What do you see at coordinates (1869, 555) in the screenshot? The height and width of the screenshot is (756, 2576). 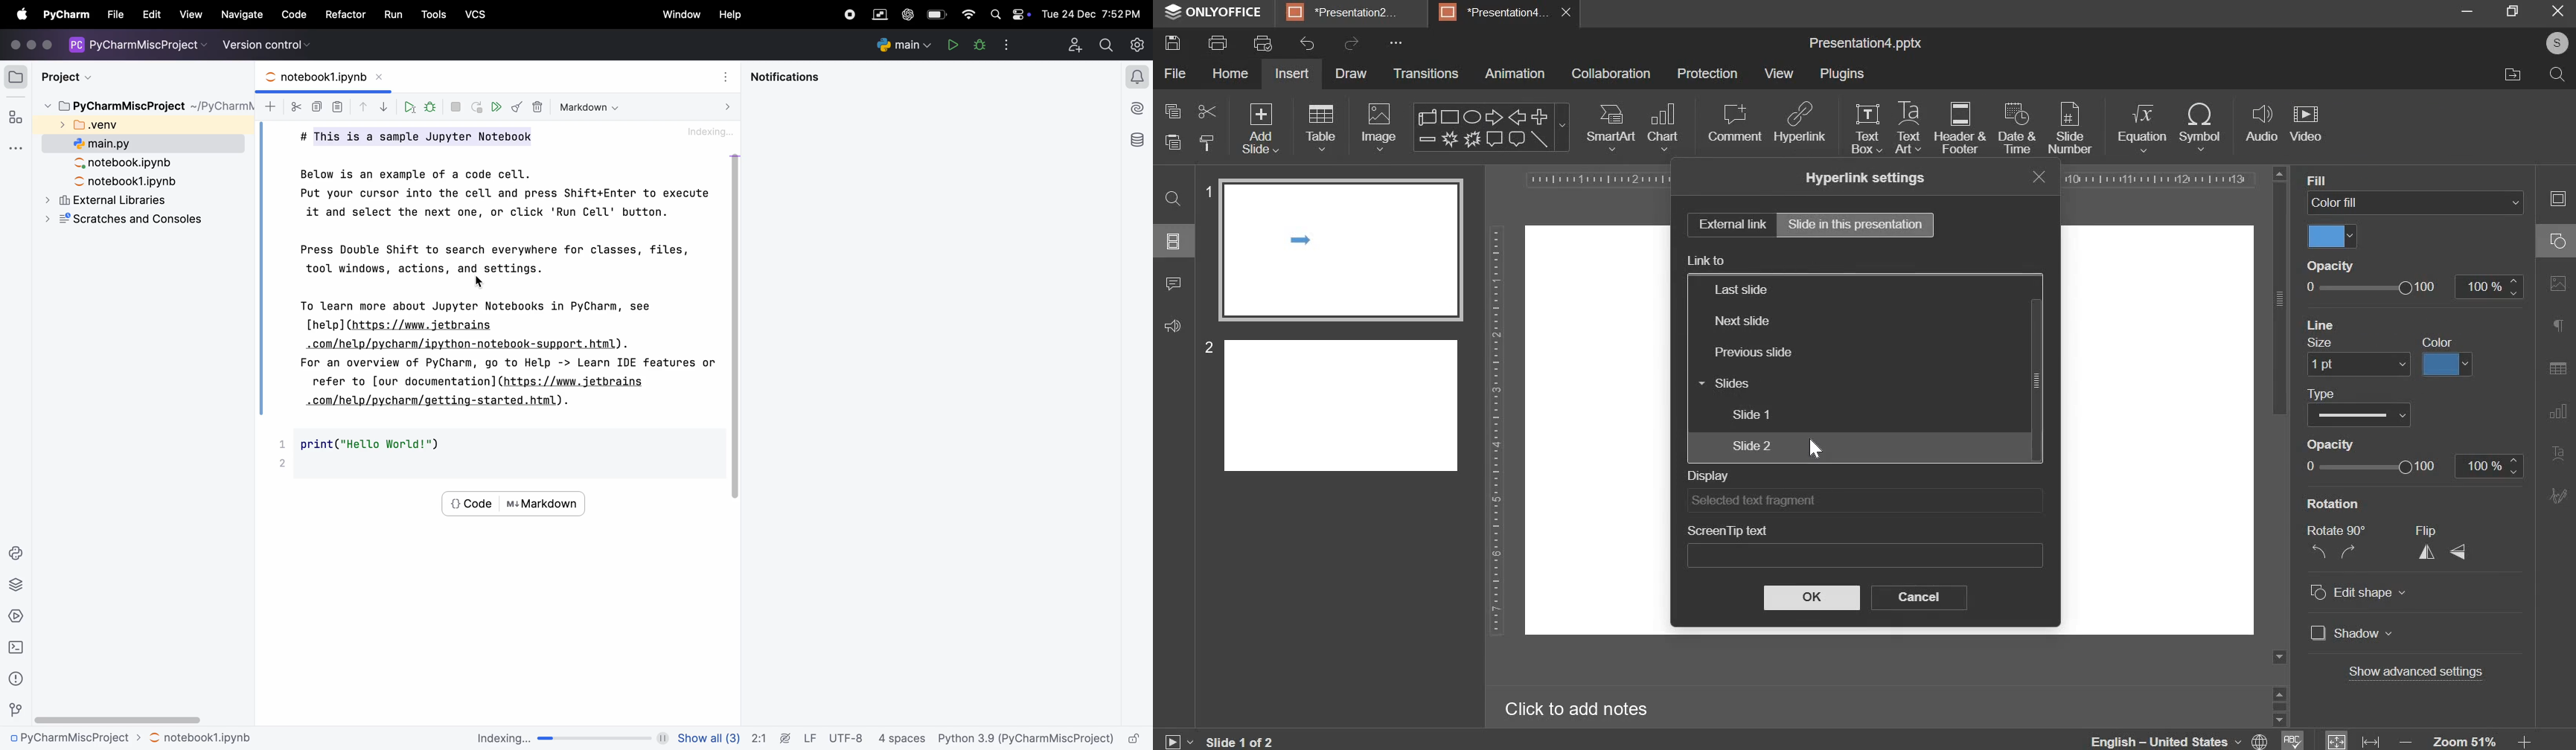 I see `` at bounding box center [1869, 555].